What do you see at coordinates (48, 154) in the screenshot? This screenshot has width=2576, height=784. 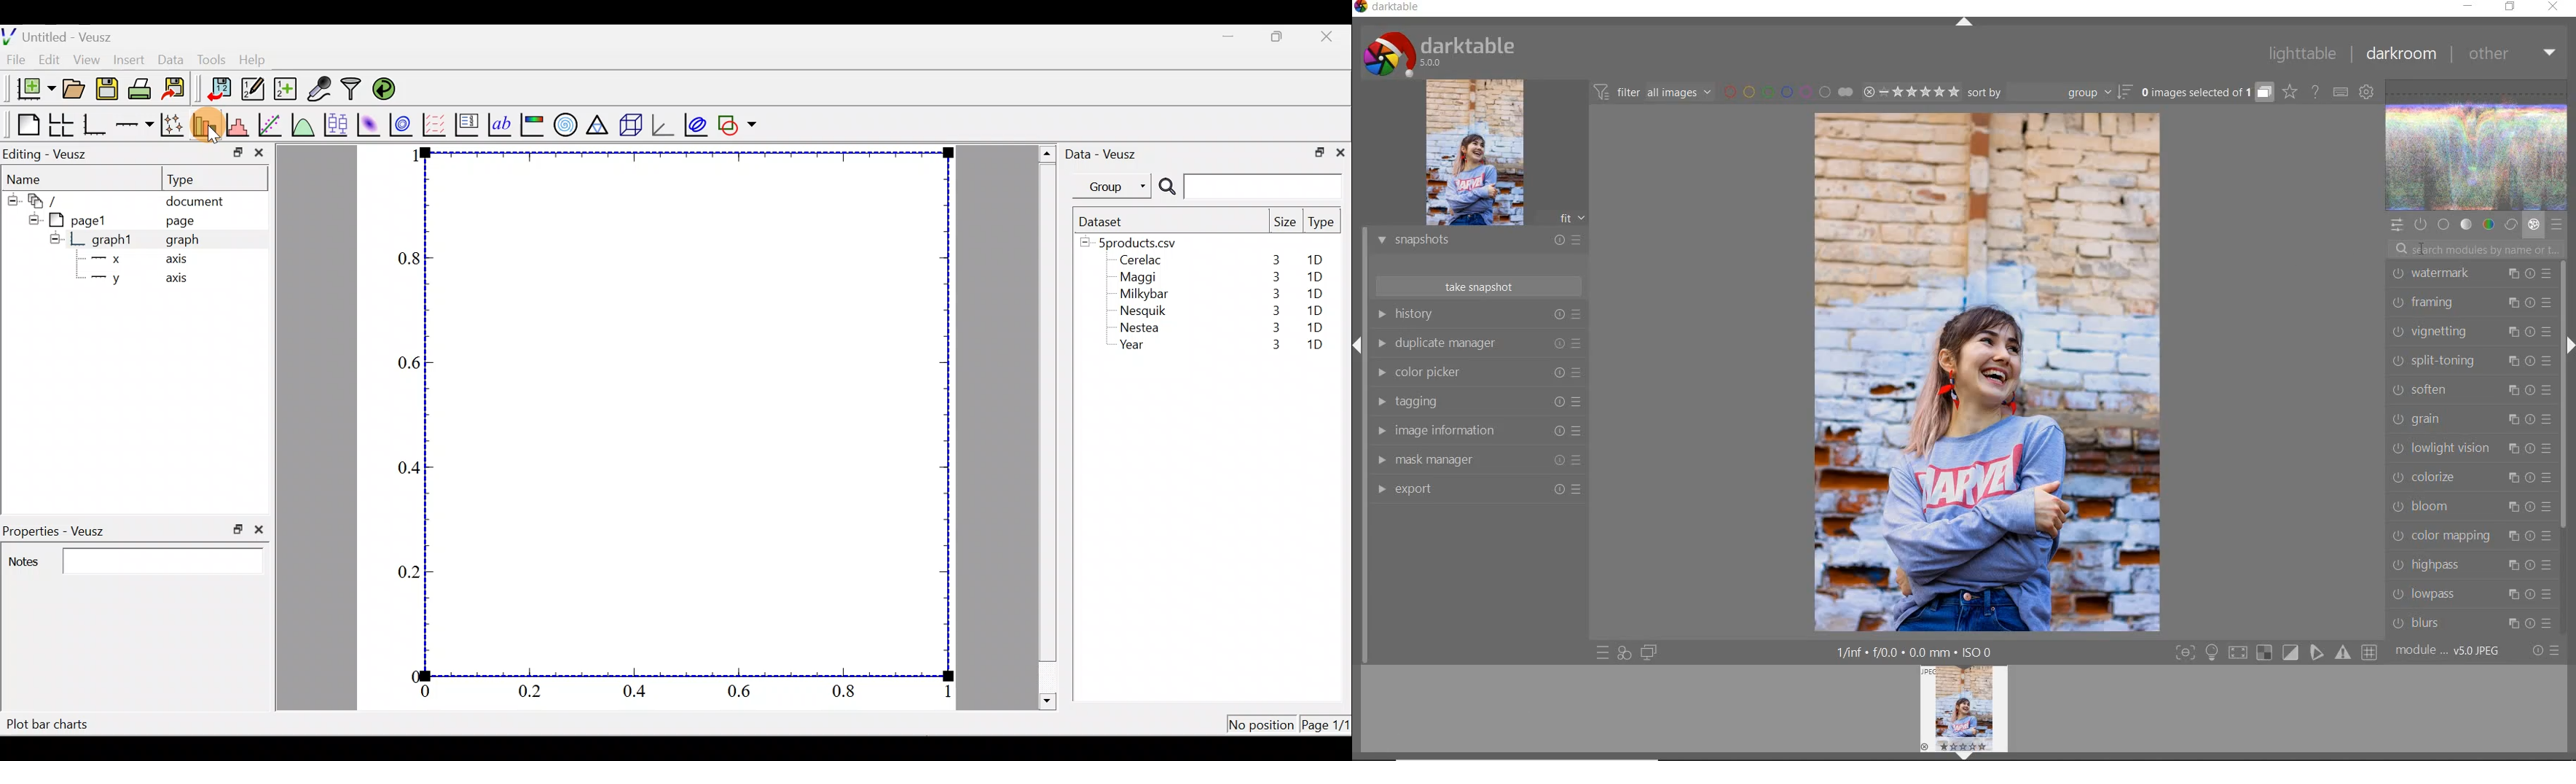 I see `Editing - Veusz` at bounding box center [48, 154].